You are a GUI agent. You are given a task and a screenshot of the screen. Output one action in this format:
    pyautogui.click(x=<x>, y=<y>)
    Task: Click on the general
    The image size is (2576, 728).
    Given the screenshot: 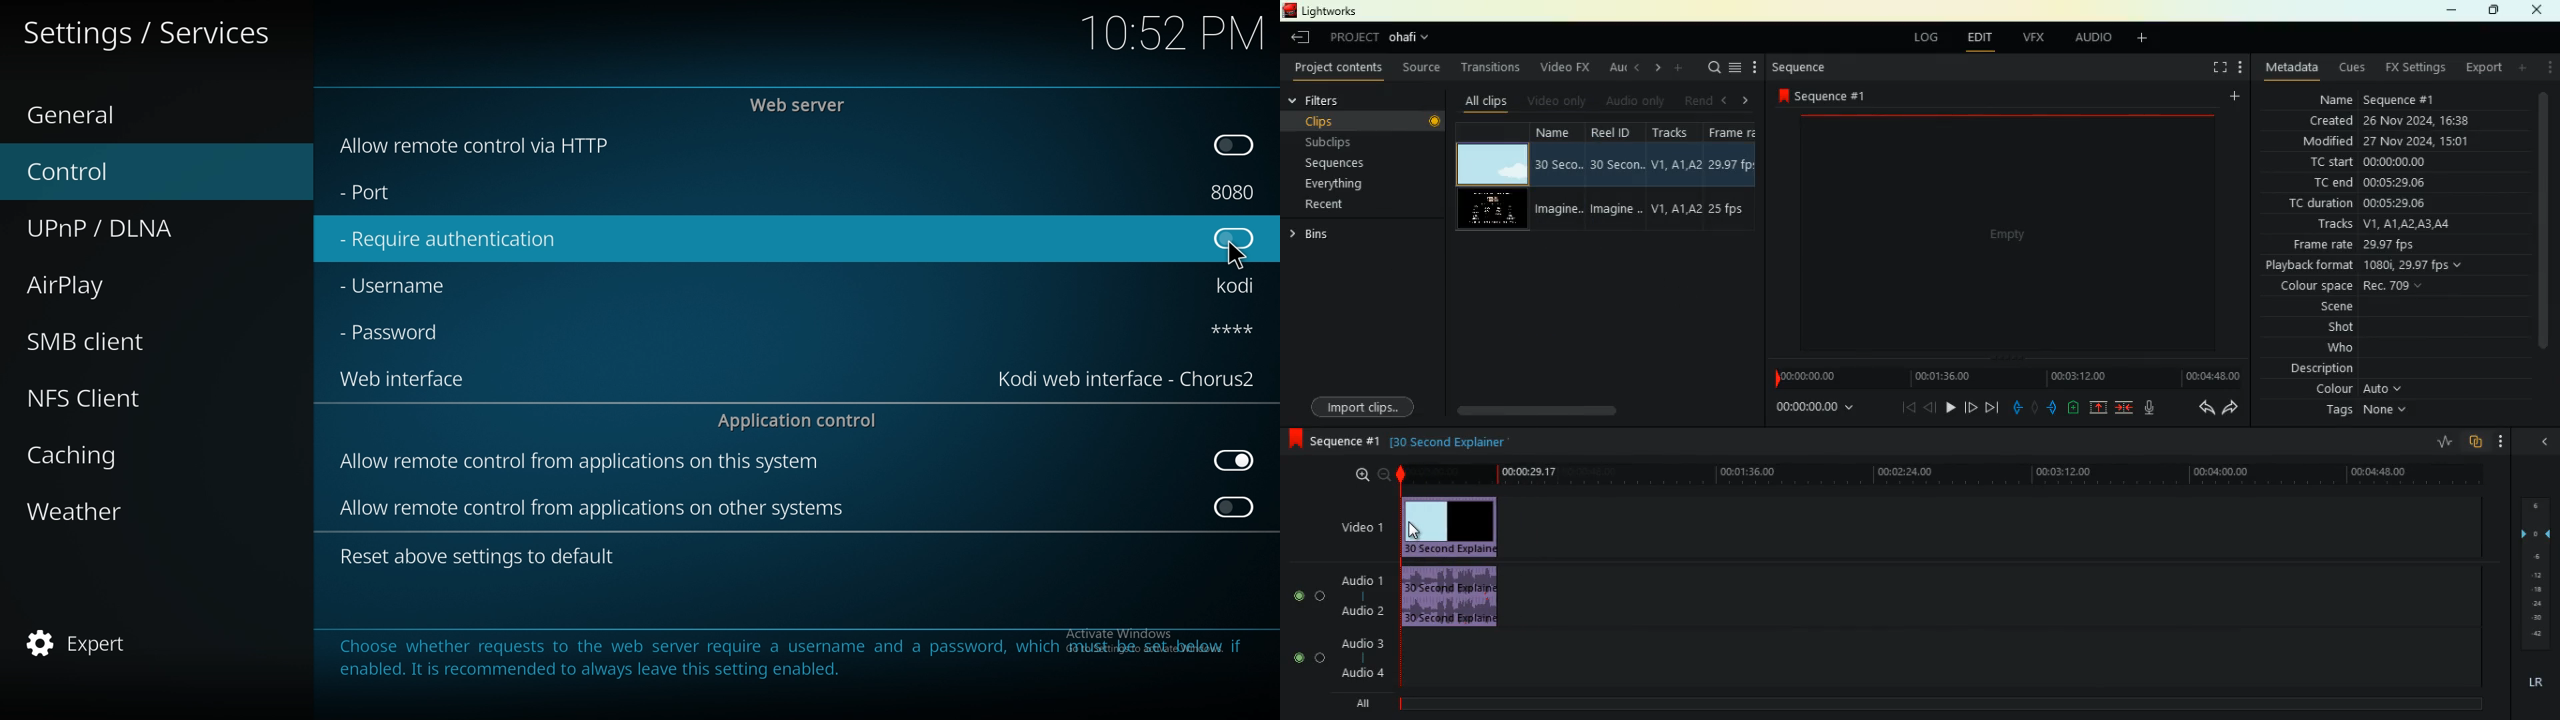 What is the action you would take?
    pyautogui.click(x=141, y=116)
    